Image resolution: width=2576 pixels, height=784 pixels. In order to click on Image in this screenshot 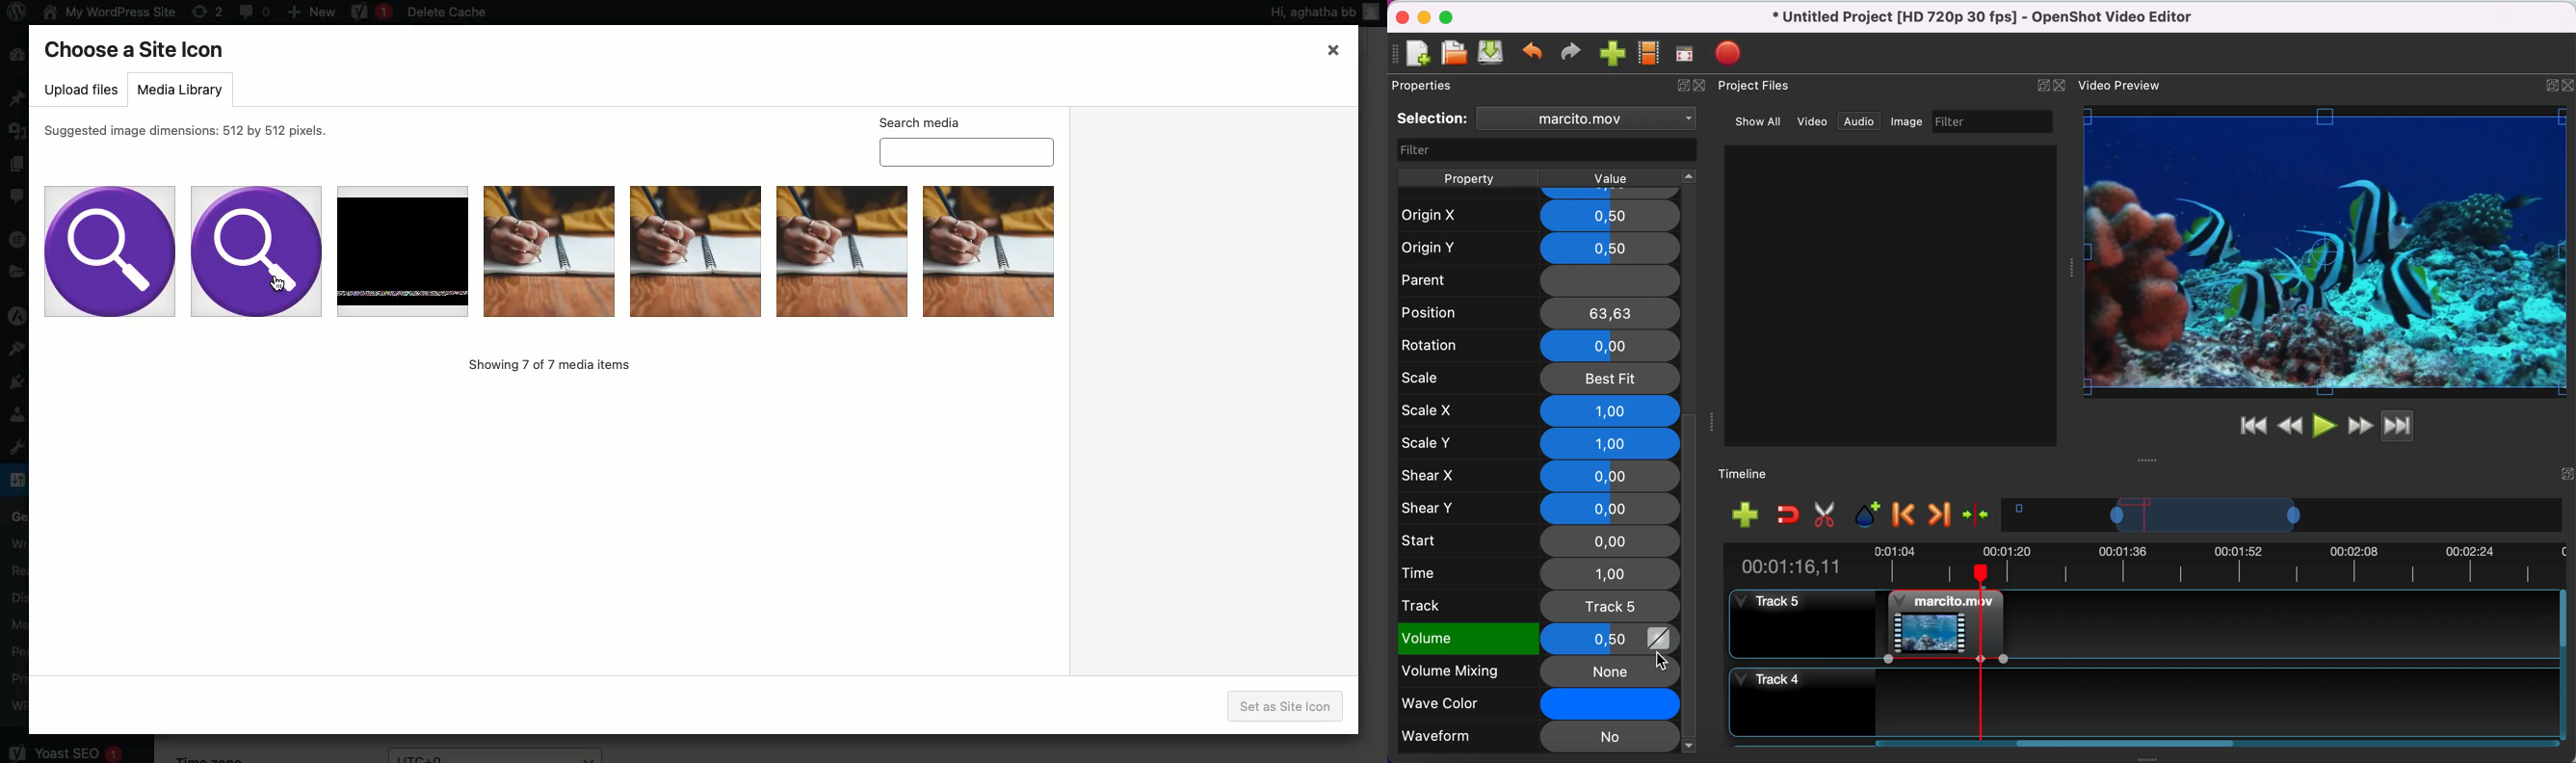, I will do `click(407, 247)`.